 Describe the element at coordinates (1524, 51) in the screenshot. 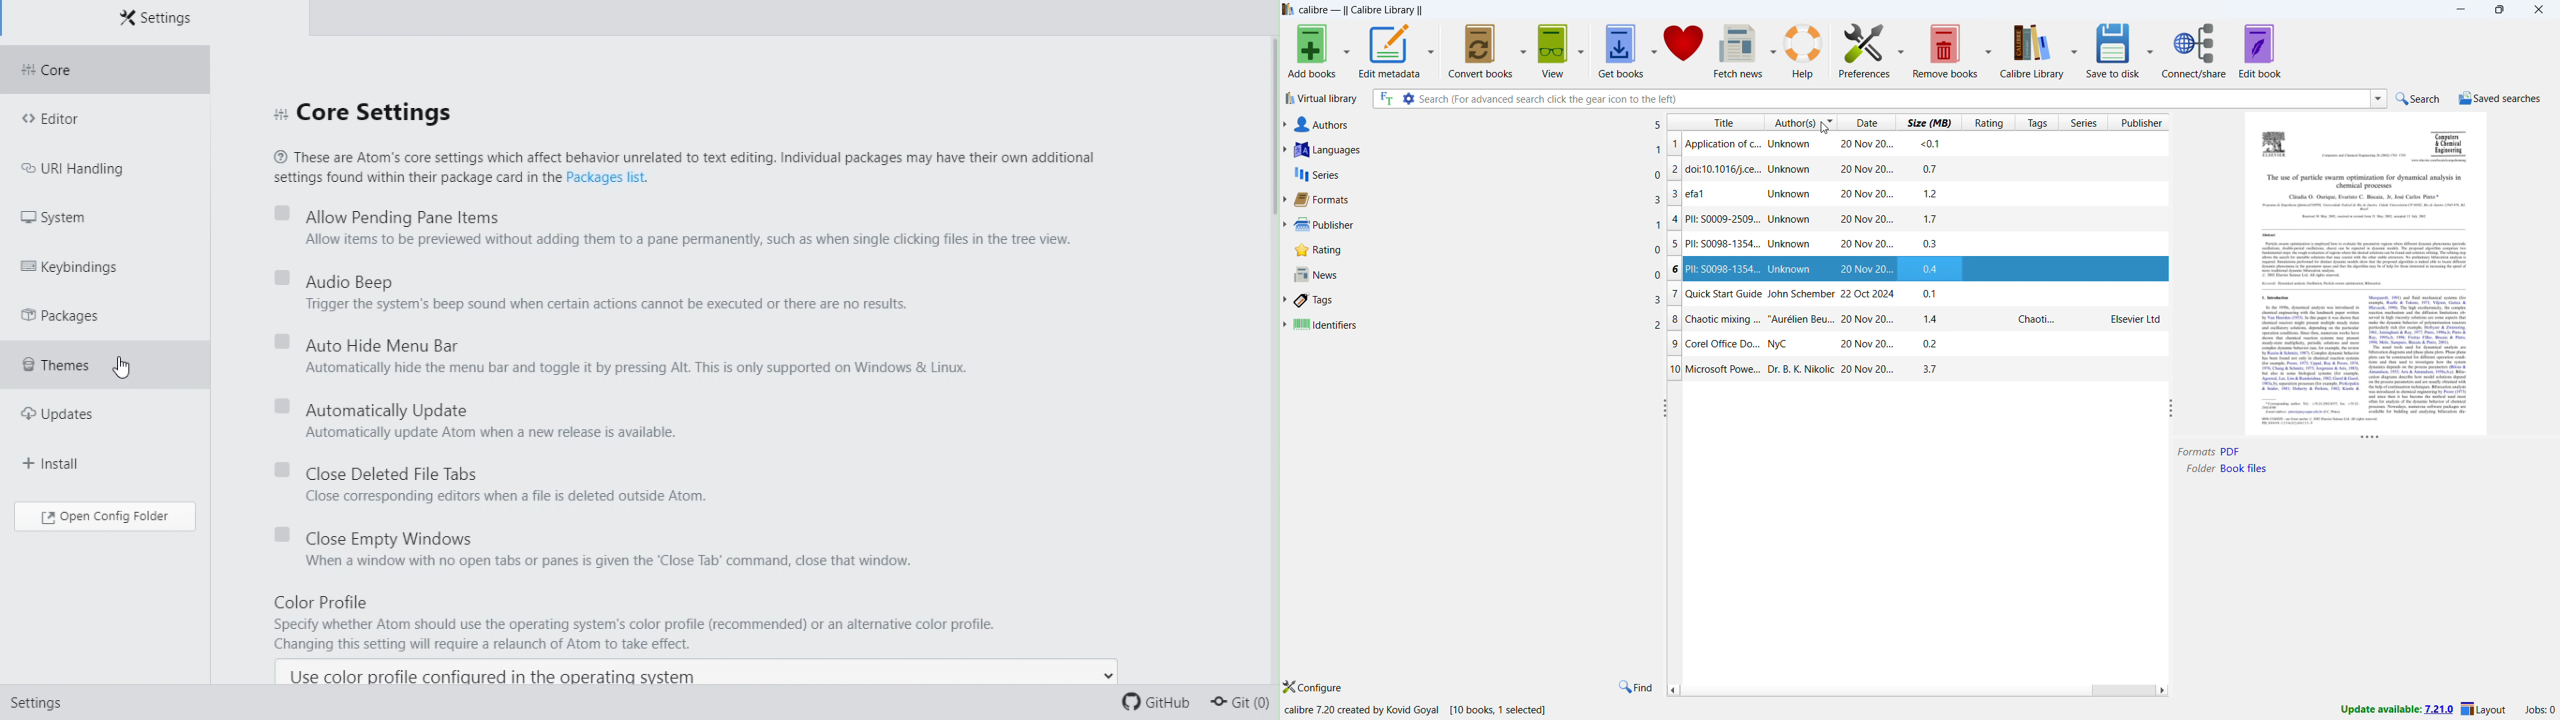

I see `convert books options` at that location.